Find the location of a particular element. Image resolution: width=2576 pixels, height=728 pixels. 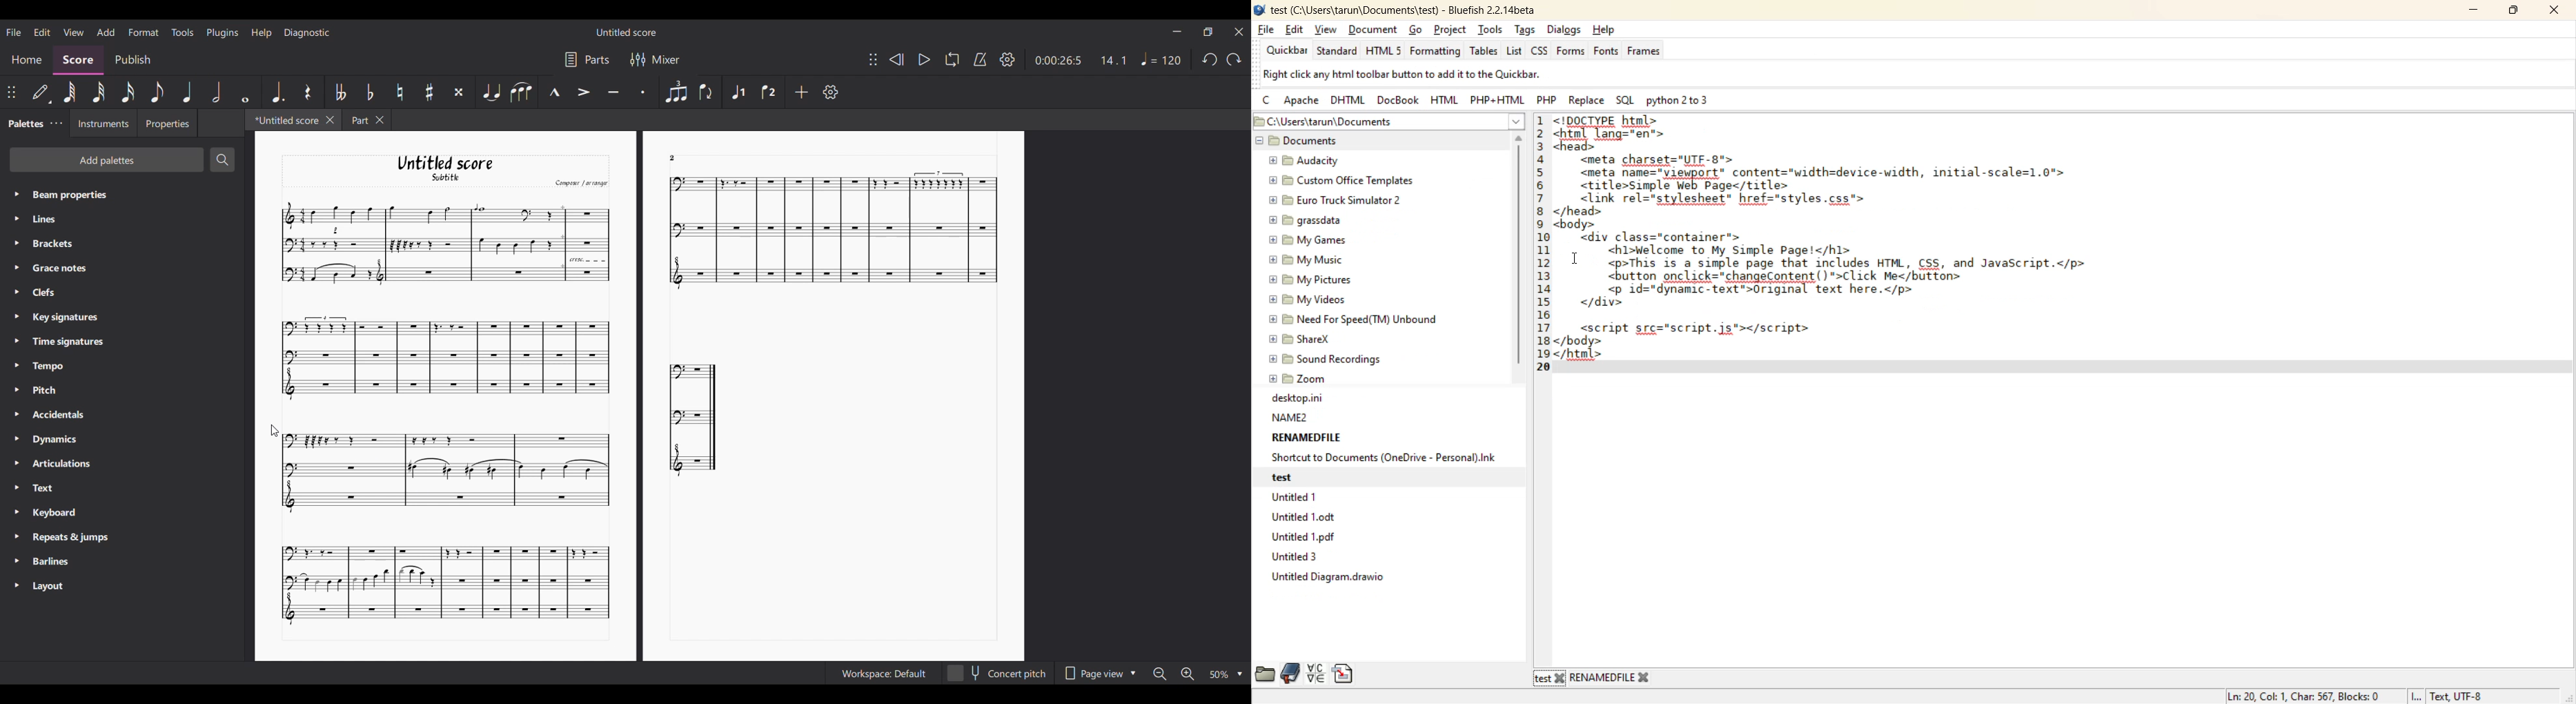

tools is located at coordinates (1492, 28).